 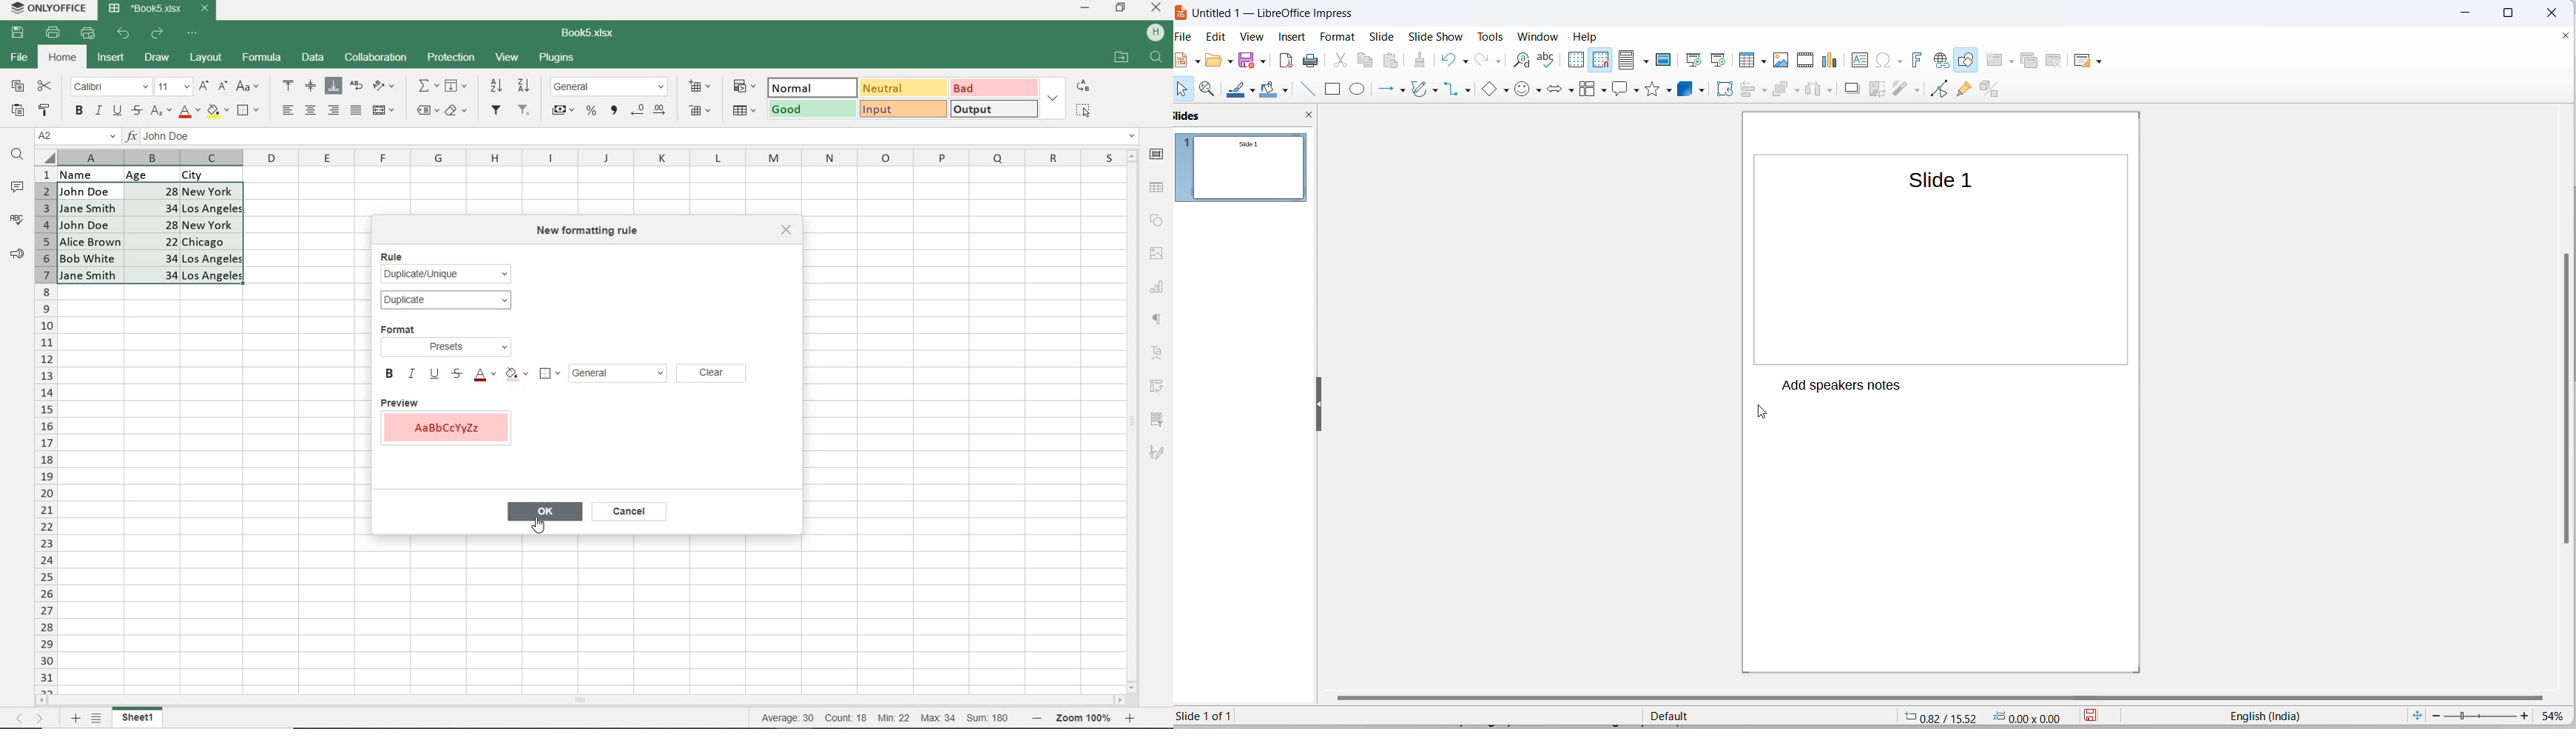 I want to click on slide master type, so click(x=1769, y=715).